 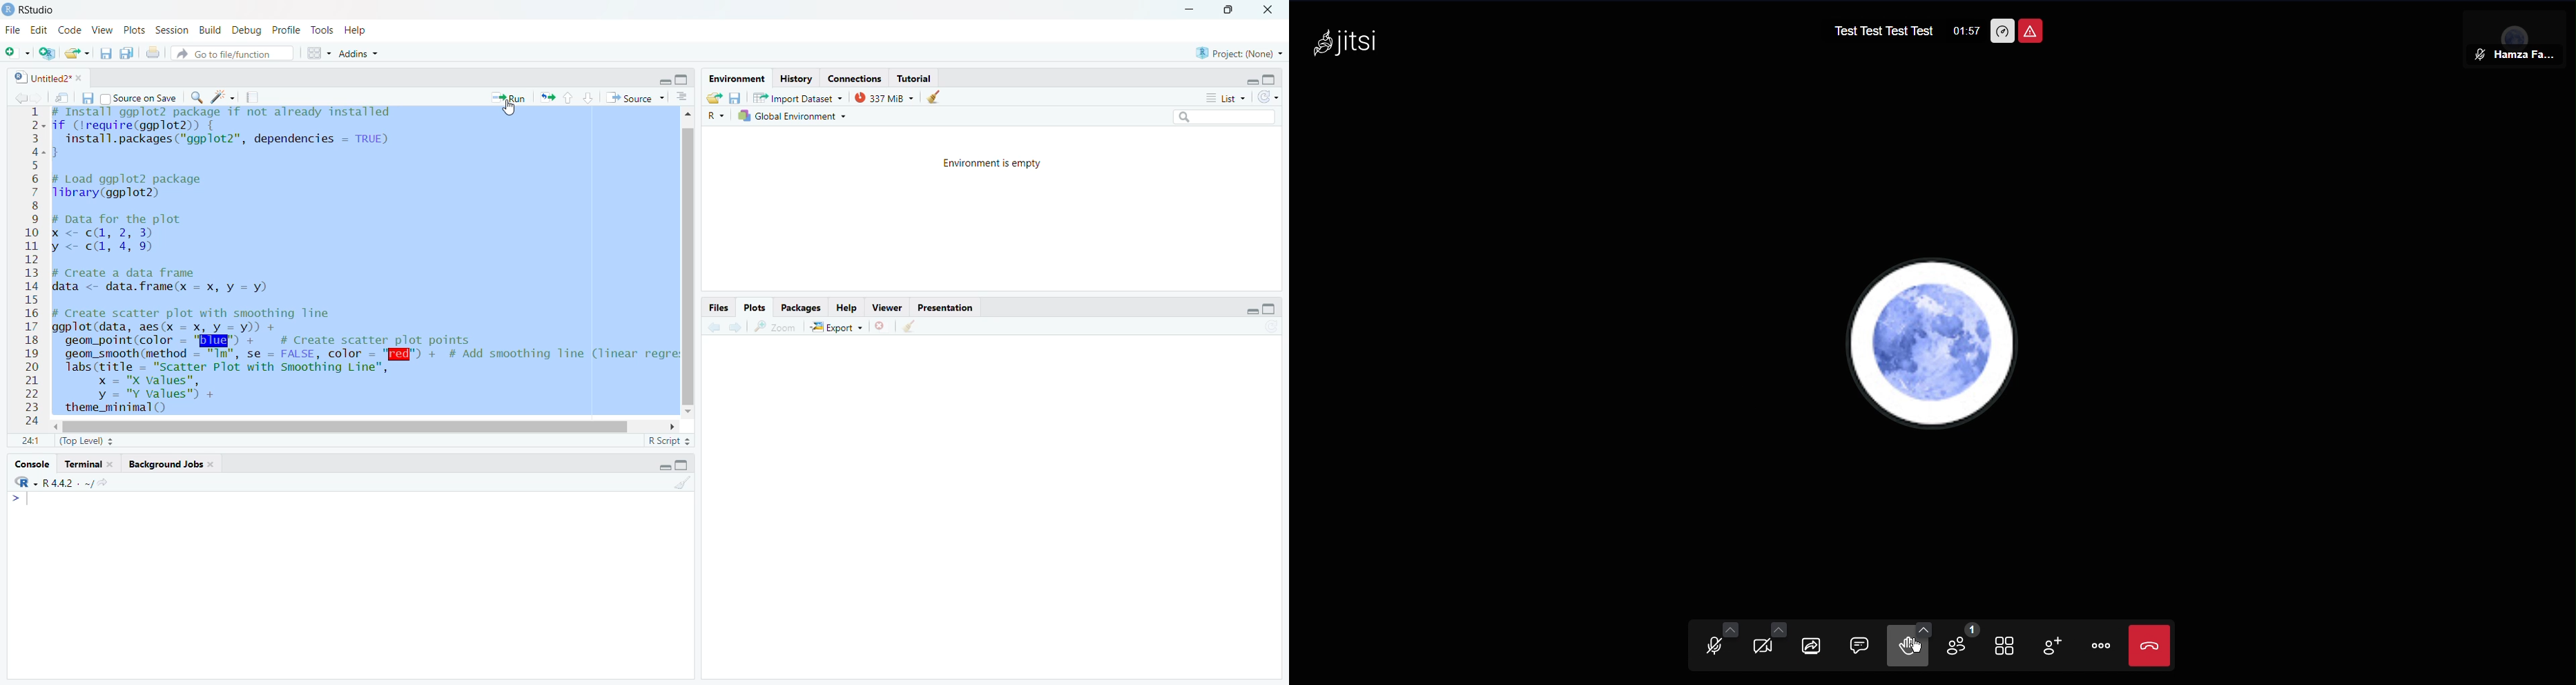 What do you see at coordinates (25, 502) in the screenshot?
I see `typing cursor` at bounding box center [25, 502].